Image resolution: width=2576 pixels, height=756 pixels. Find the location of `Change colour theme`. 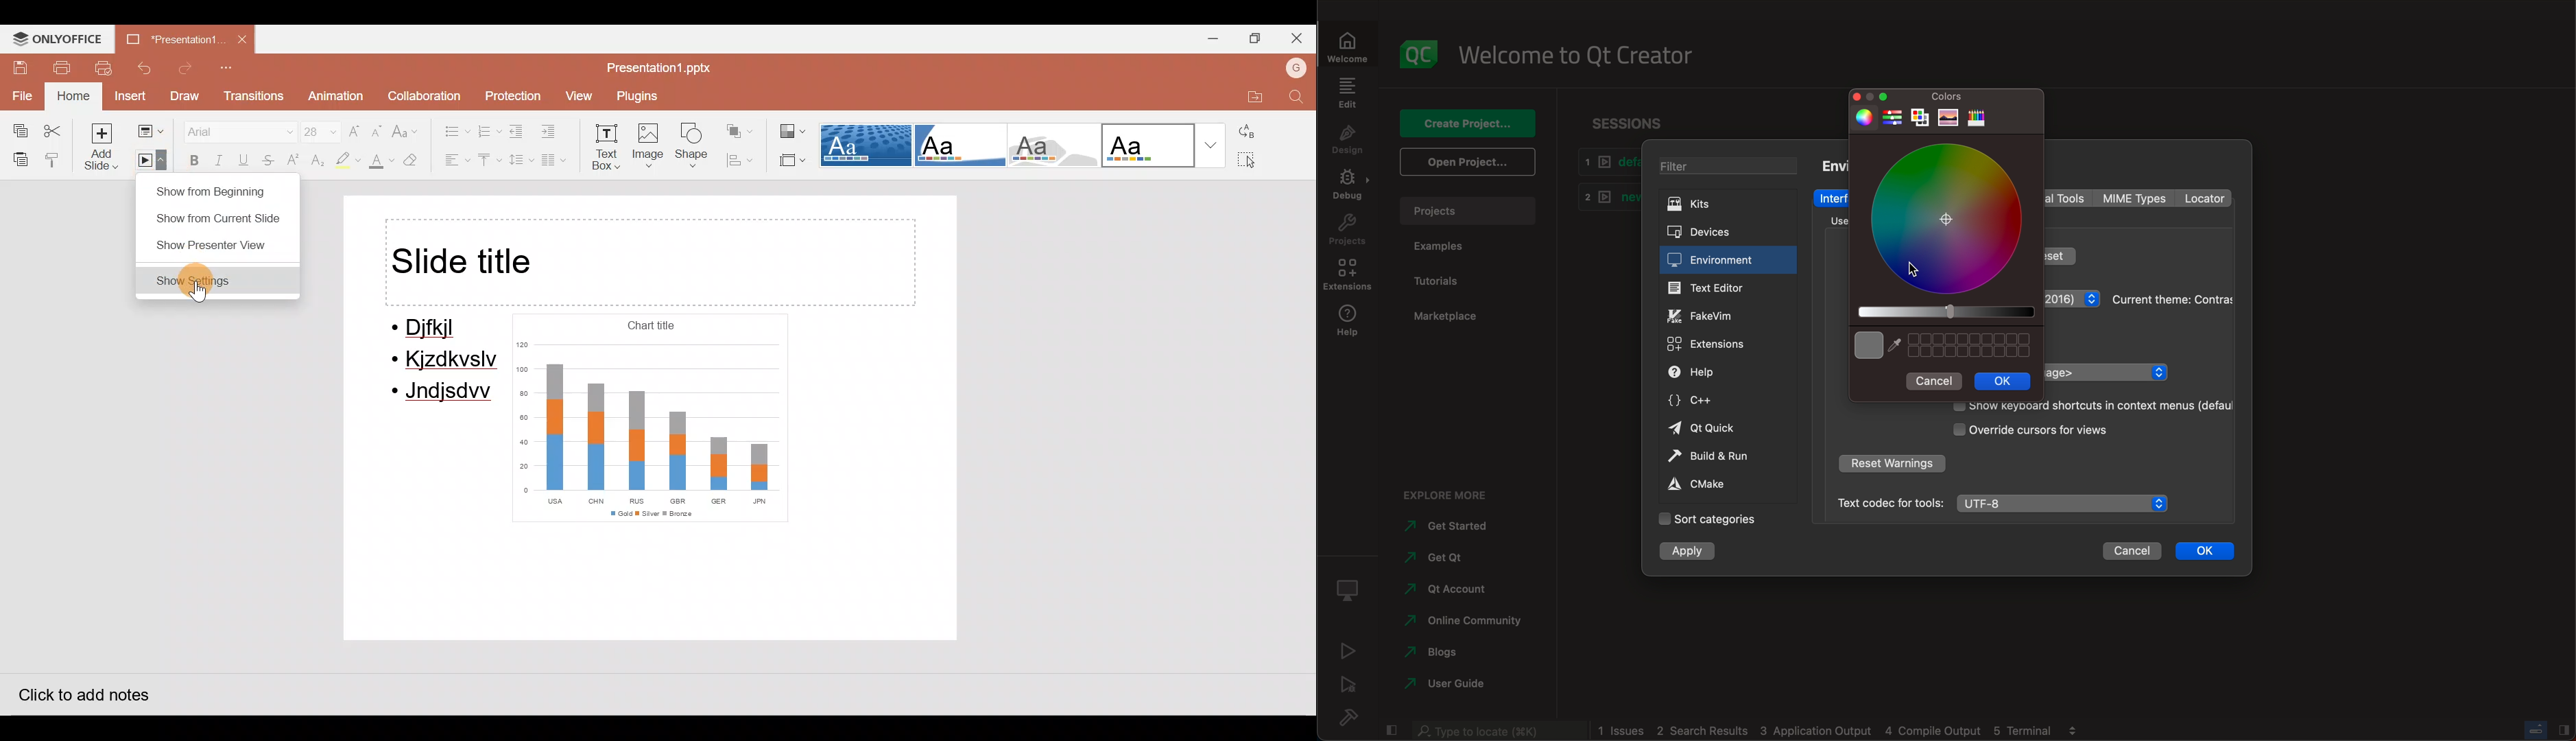

Change colour theme is located at coordinates (790, 132).